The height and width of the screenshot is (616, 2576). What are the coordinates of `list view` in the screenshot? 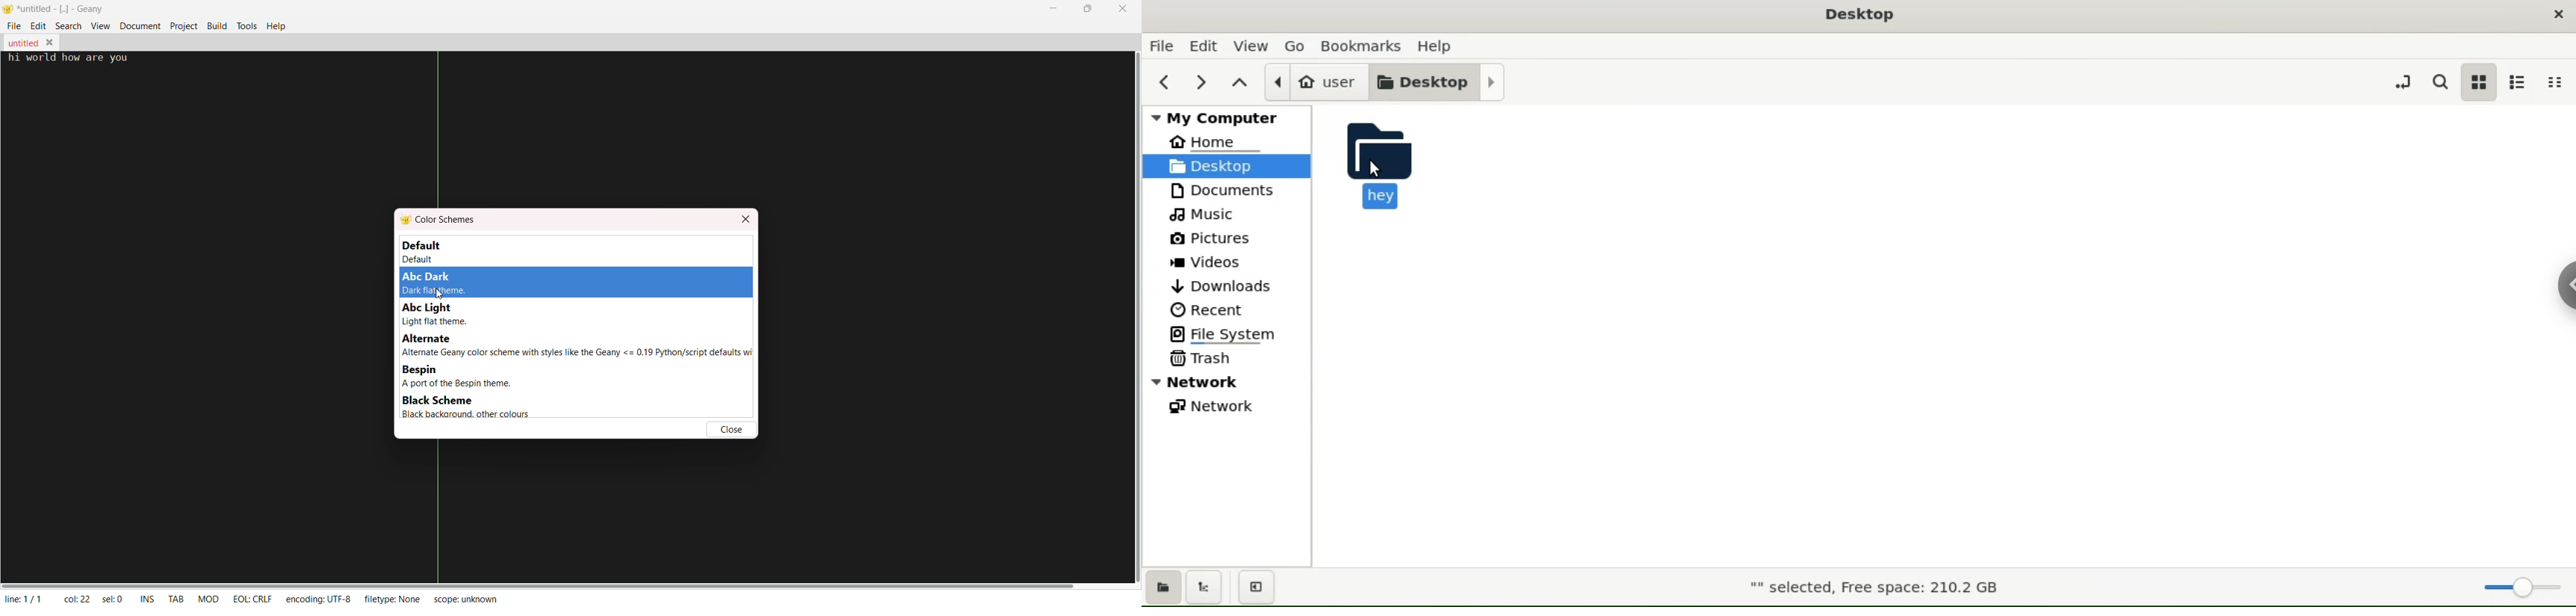 It's located at (2519, 82).